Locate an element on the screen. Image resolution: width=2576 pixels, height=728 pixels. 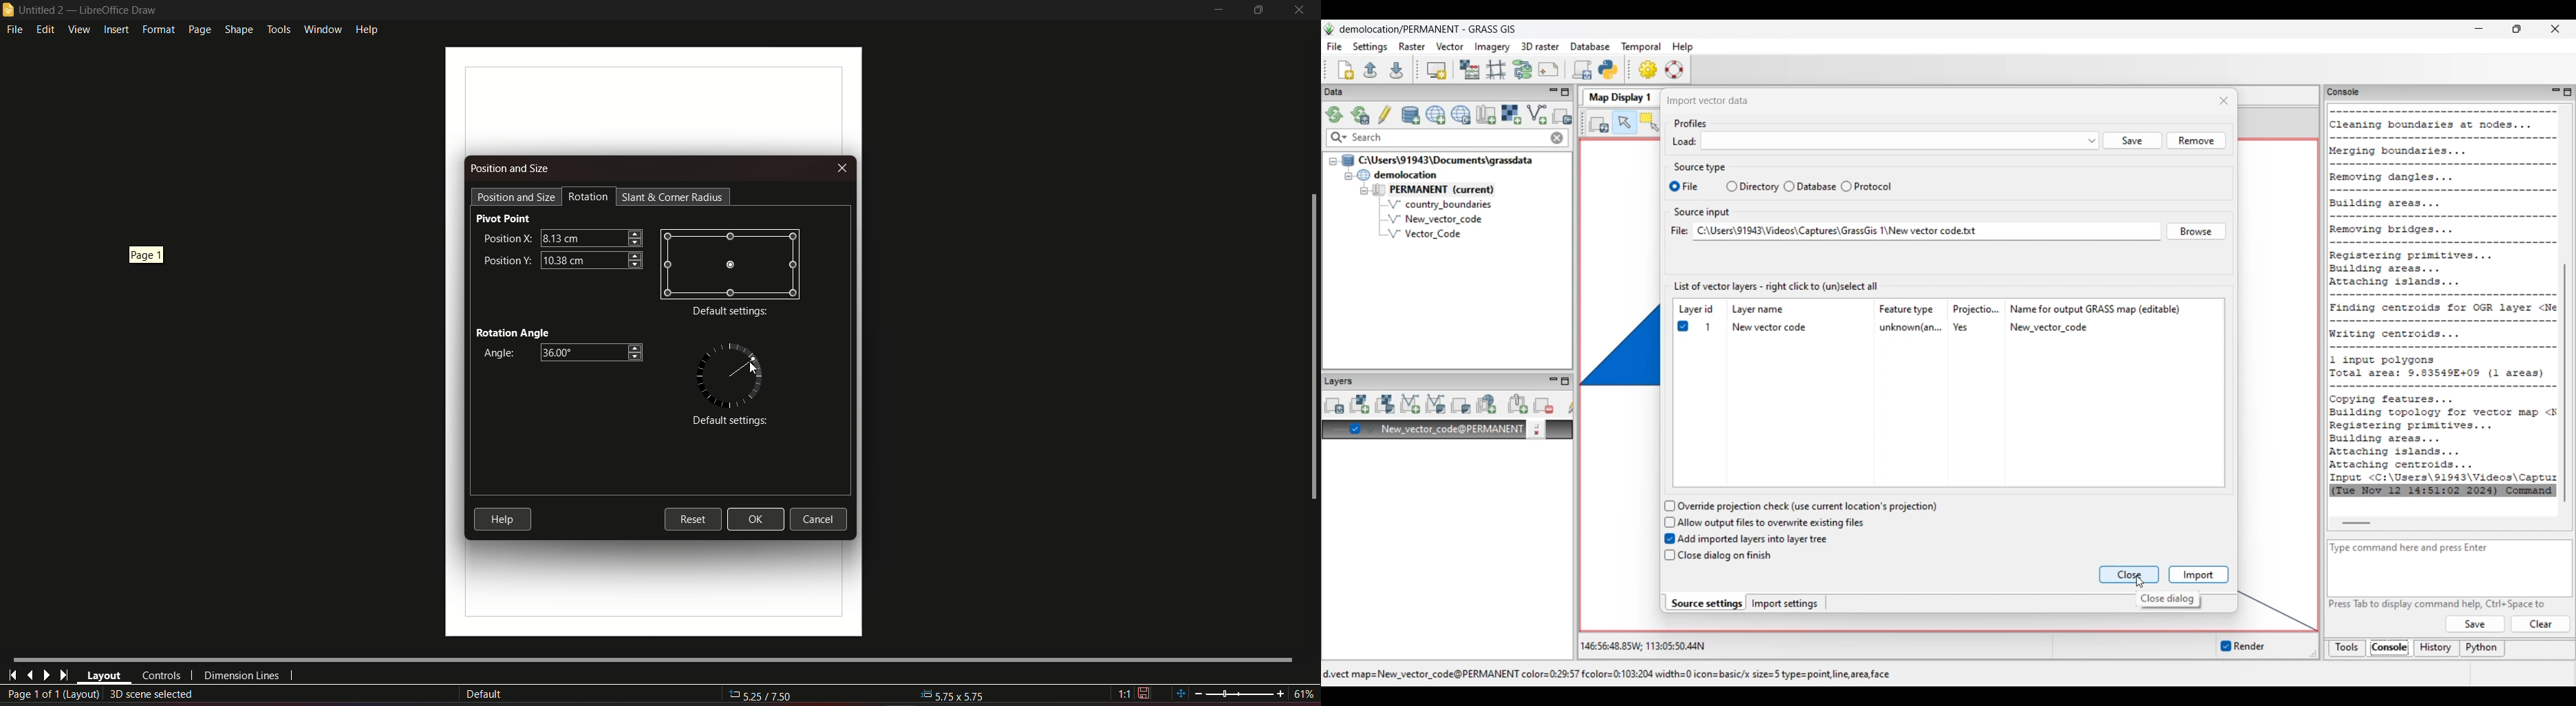
Horizontal scroll bar is located at coordinates (652, 658).